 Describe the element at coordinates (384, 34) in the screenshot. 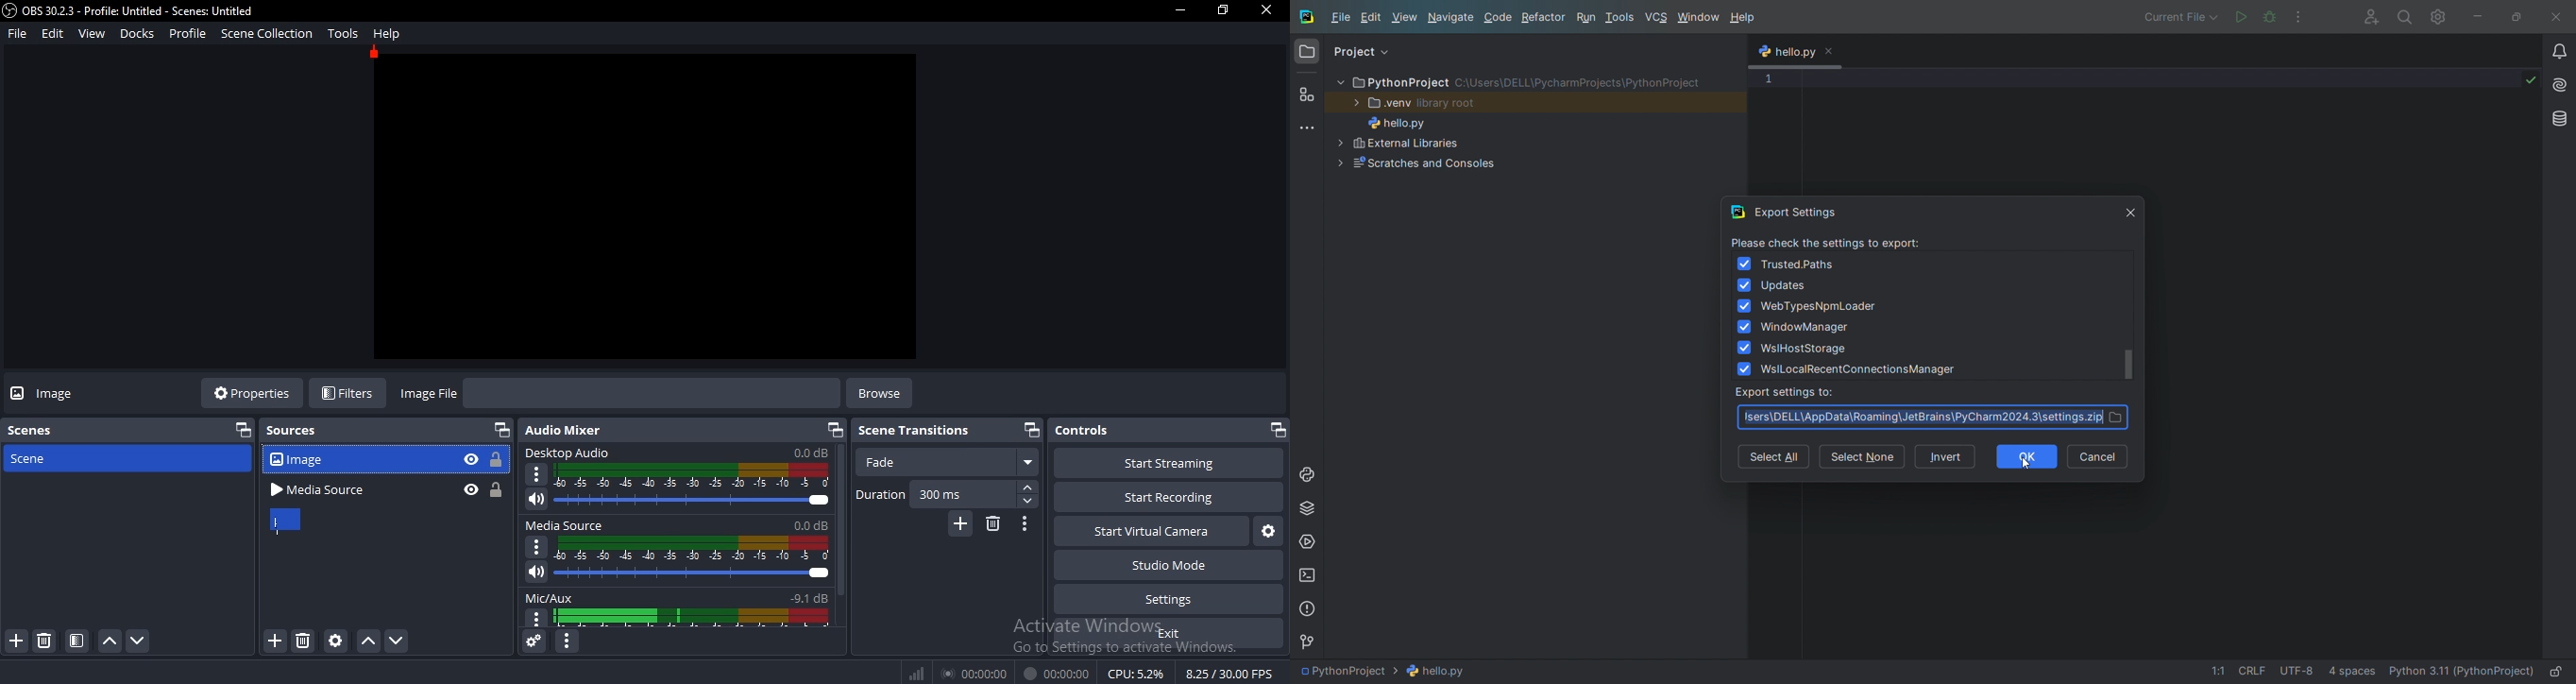

I see `help` at that location.